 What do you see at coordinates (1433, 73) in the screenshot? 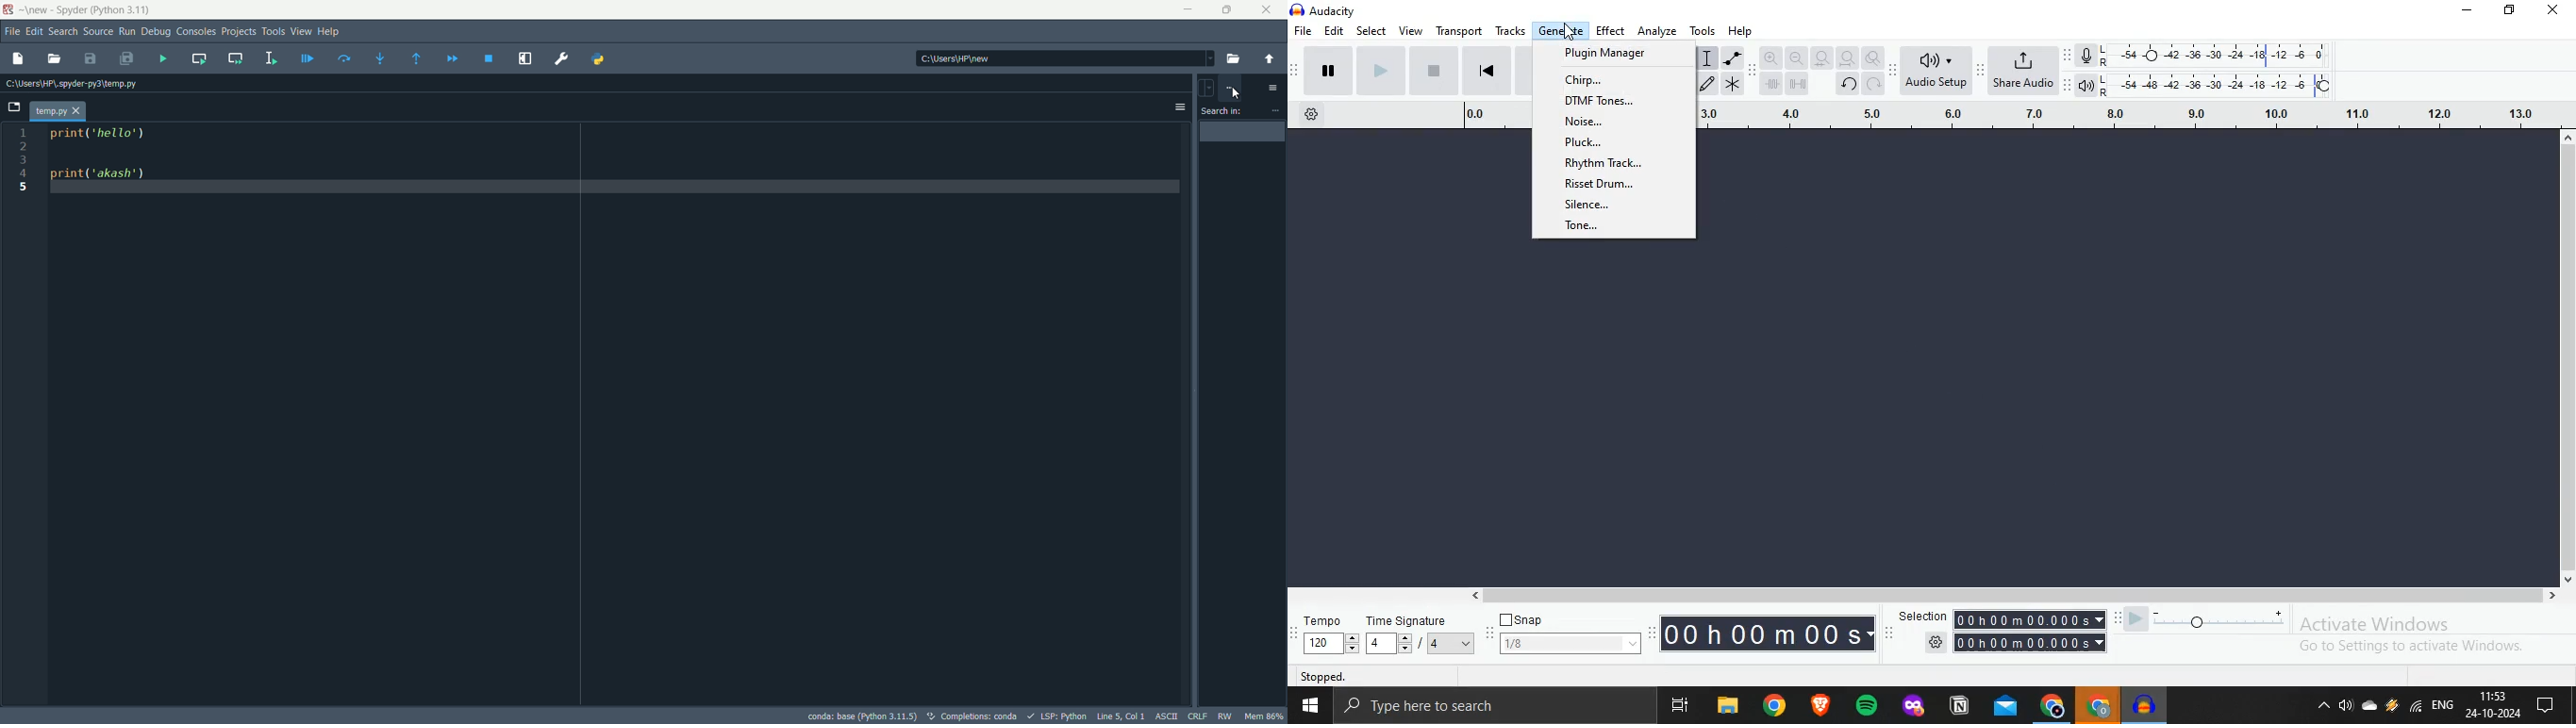
I see `Stop` at bounding box center [1433, 73].